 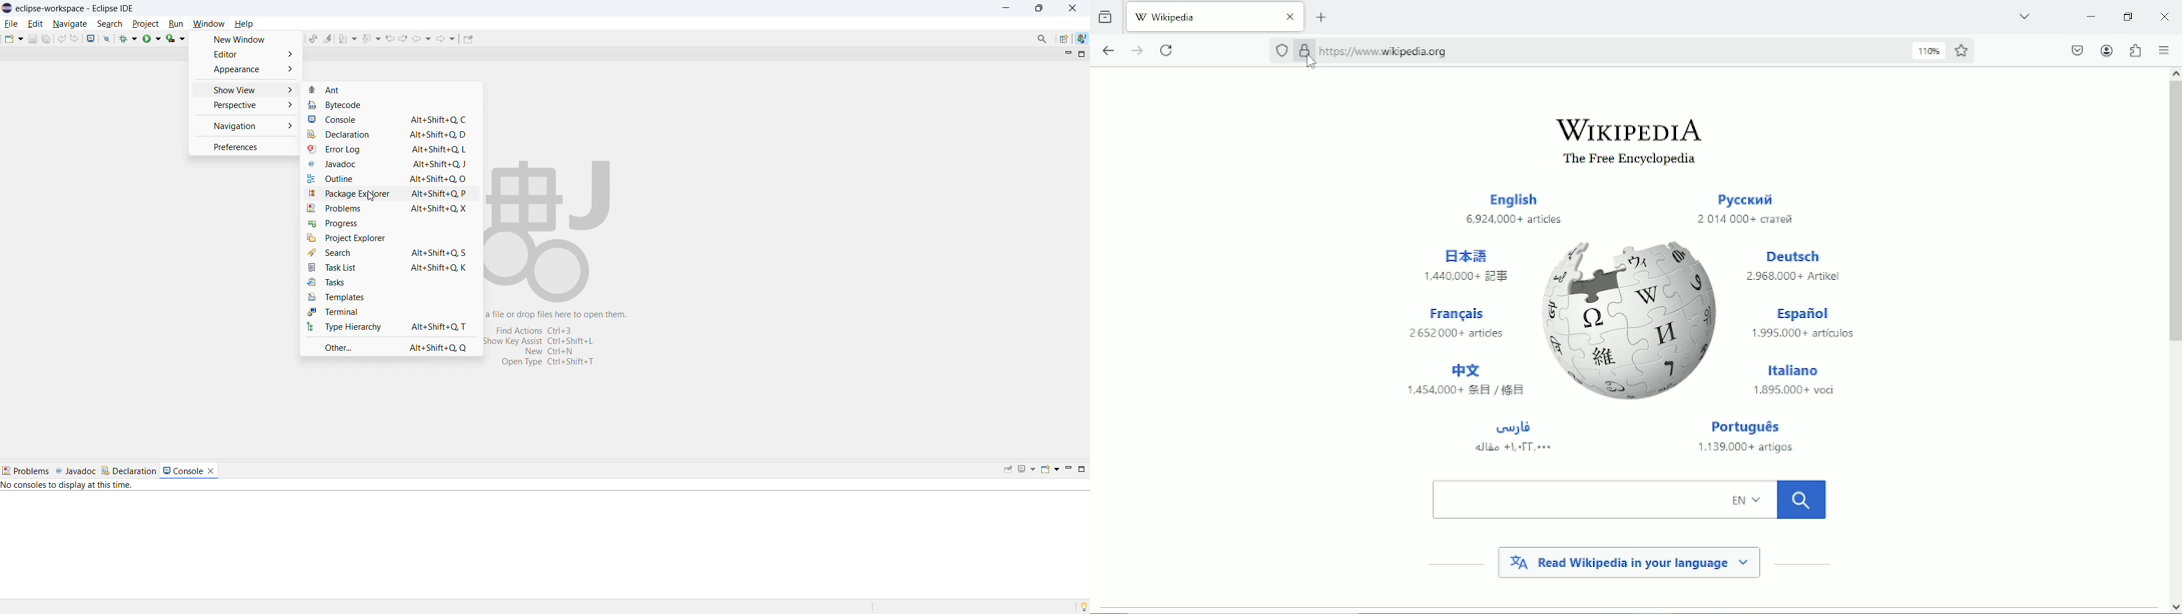 What do you see at coordinates (1304, 53) in the screenshot?
I see `Verified by DigiCert Inc` at bounding box center [1304, 53].